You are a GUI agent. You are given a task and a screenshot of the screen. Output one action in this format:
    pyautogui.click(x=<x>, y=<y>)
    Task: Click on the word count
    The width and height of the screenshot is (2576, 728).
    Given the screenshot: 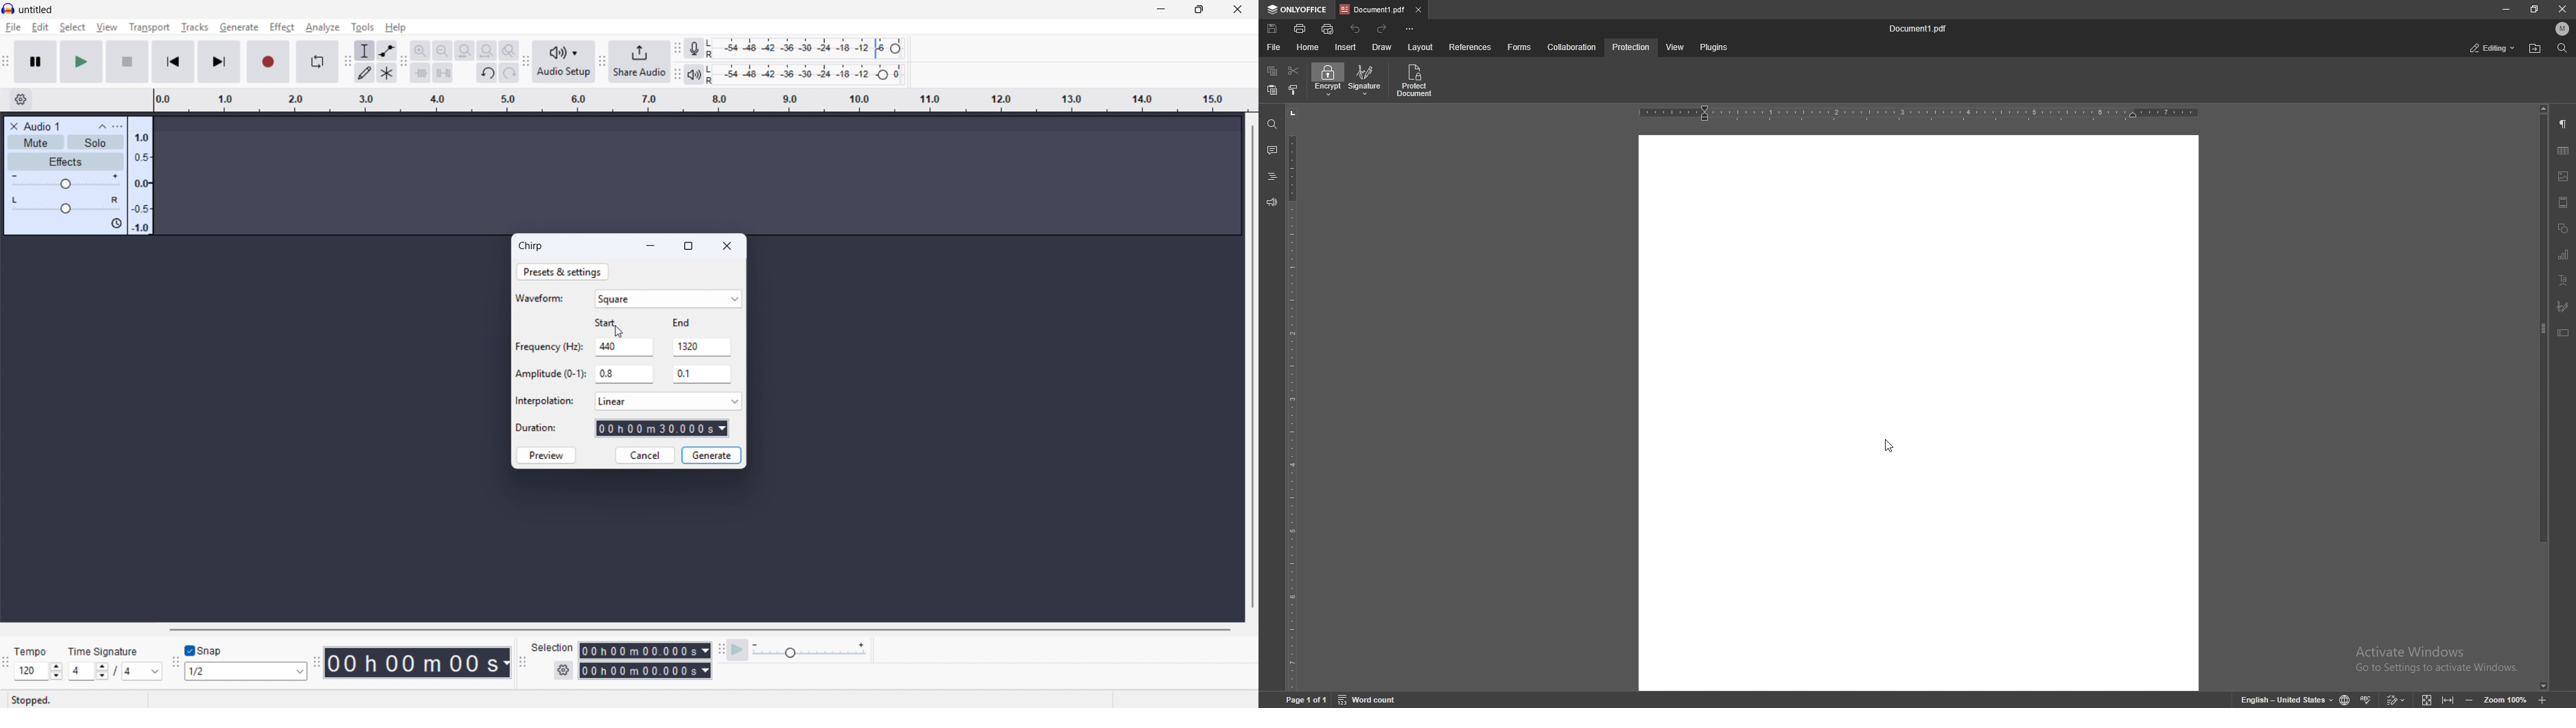 What is the action you would take?
    pyautogui.click(x=1370, y=699)
    